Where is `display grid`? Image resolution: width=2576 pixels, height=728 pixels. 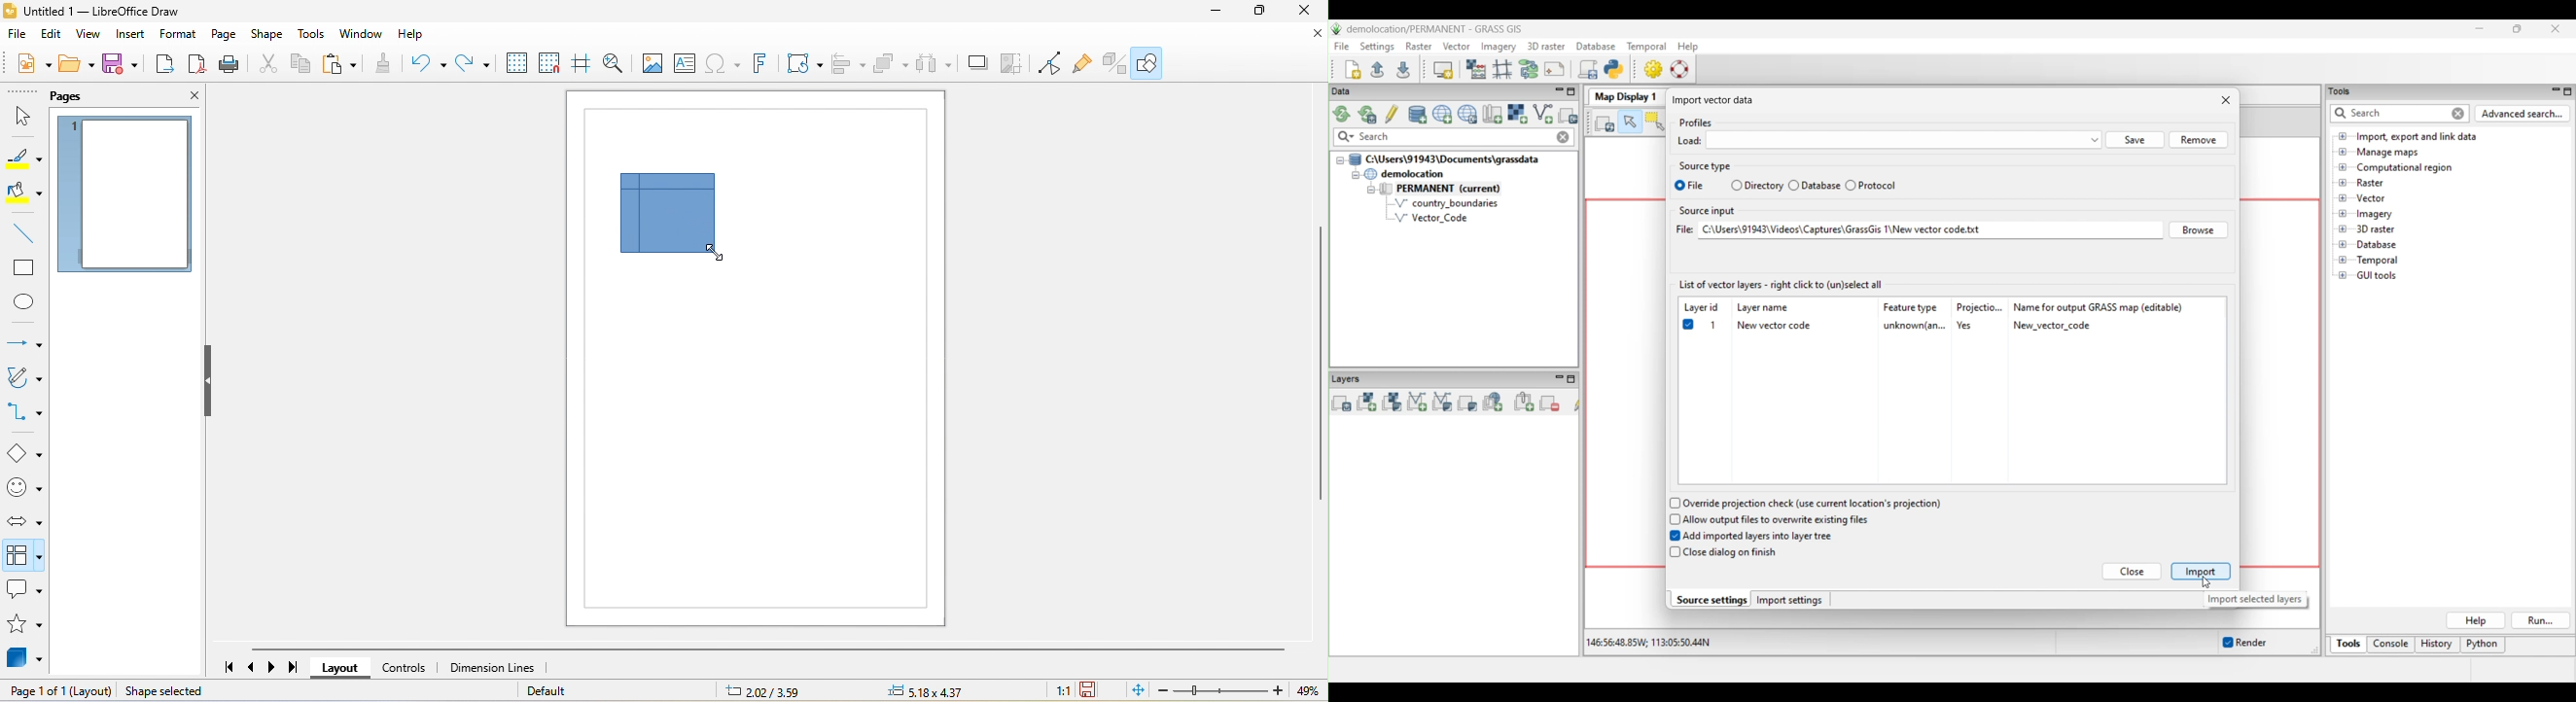
display grid is located at coordinates (518, 64).